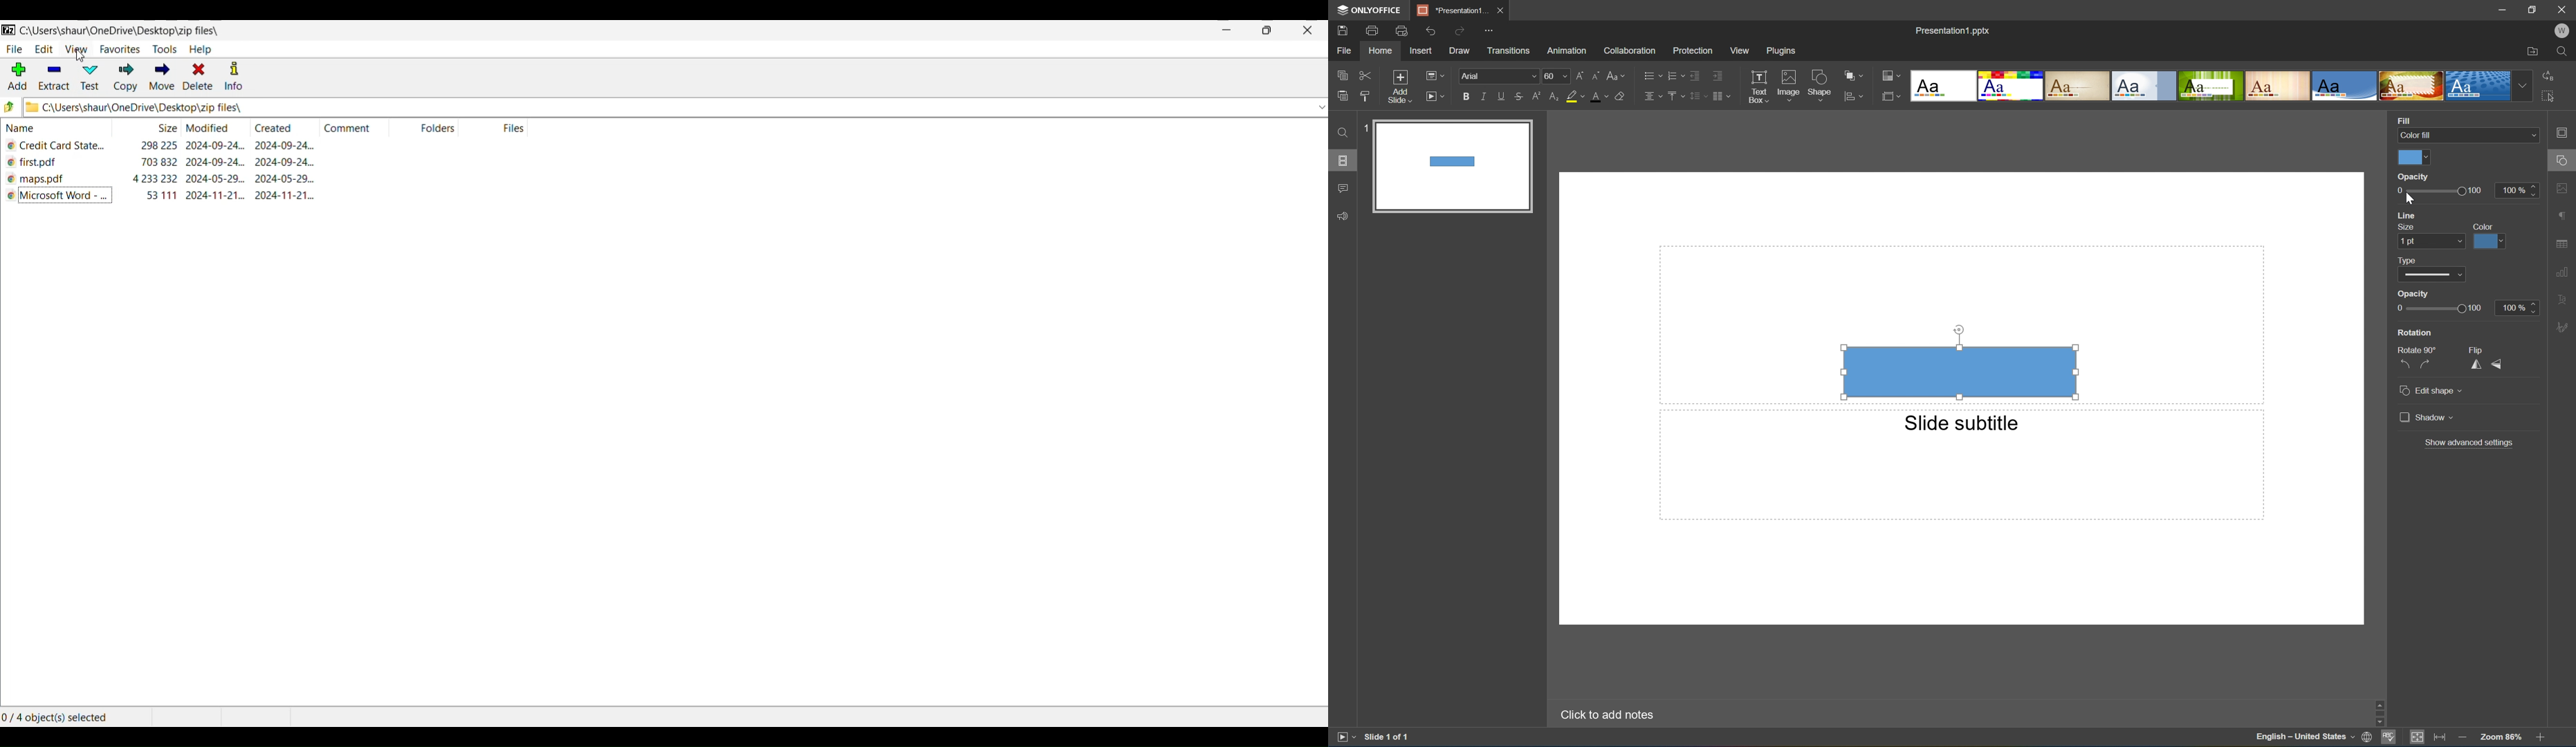  What do you see at coordinates (2407, 119) in the screenshot?
I see `Fill` at bounding box center [2407, 119].